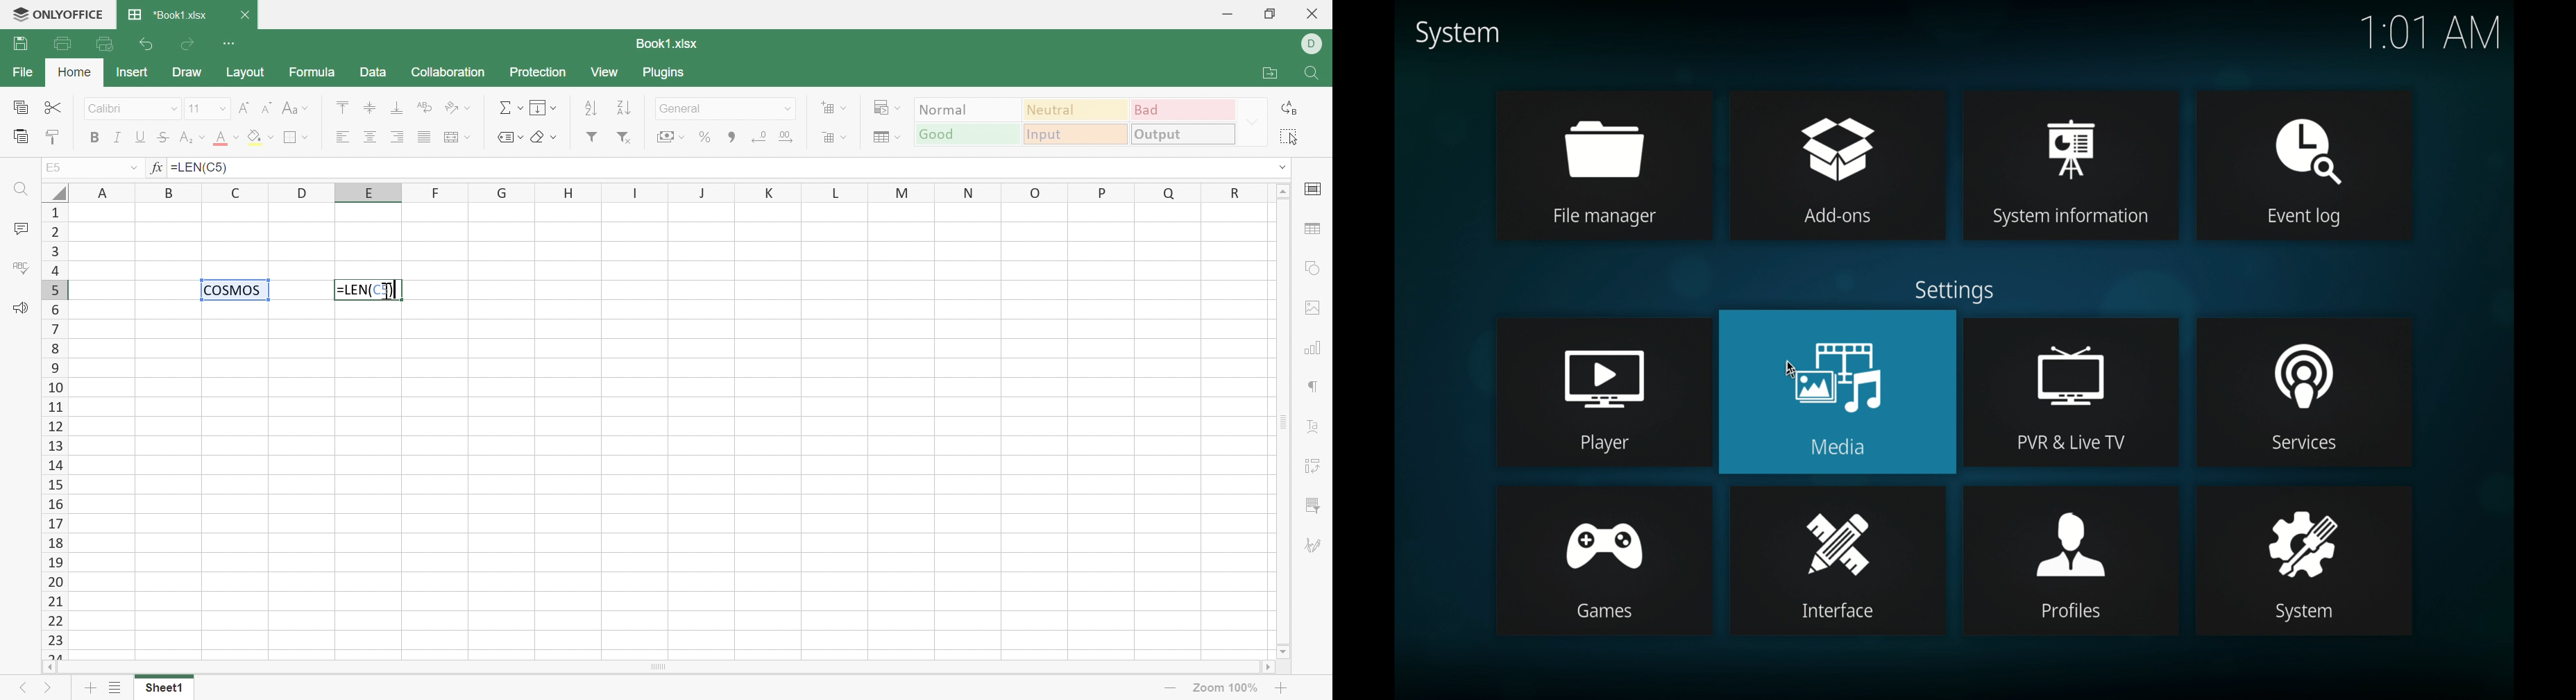 The height and width of the screenshot is (700, 2576). Describe the element at coordinates (591, 137) in the screenshot. I see `Filter` at that location.